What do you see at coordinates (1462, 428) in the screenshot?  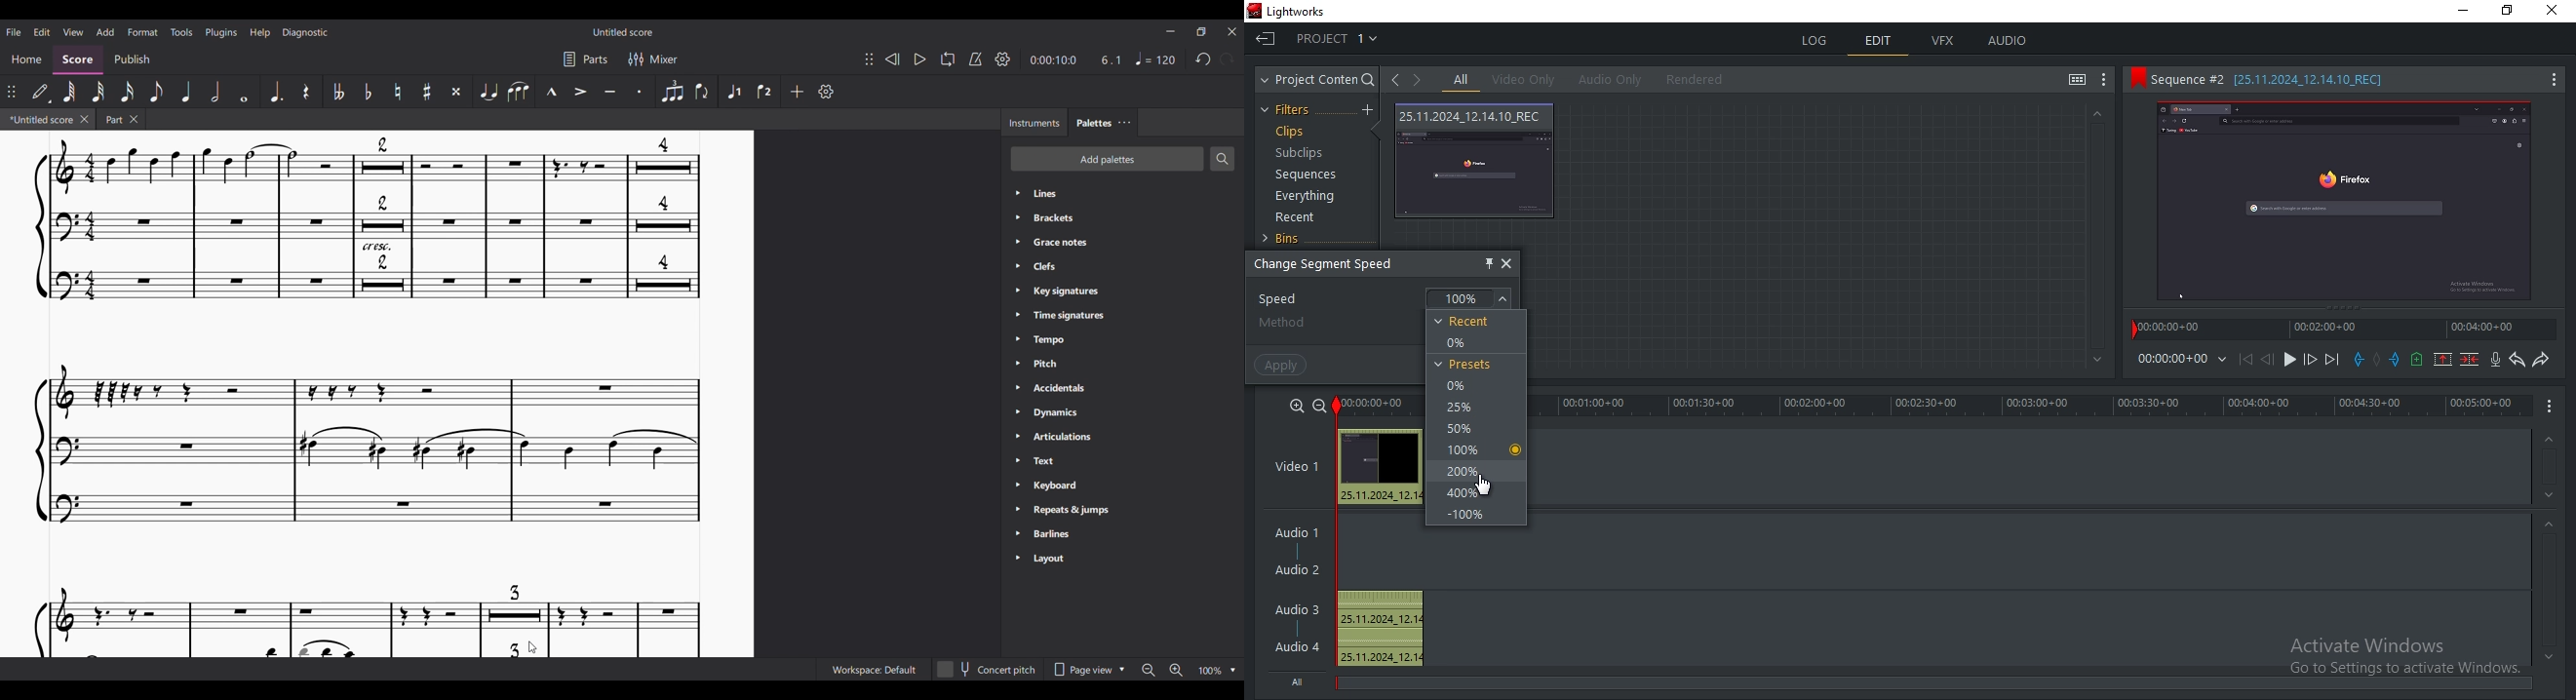 I see `50%` at bounding box center [1462, 428].